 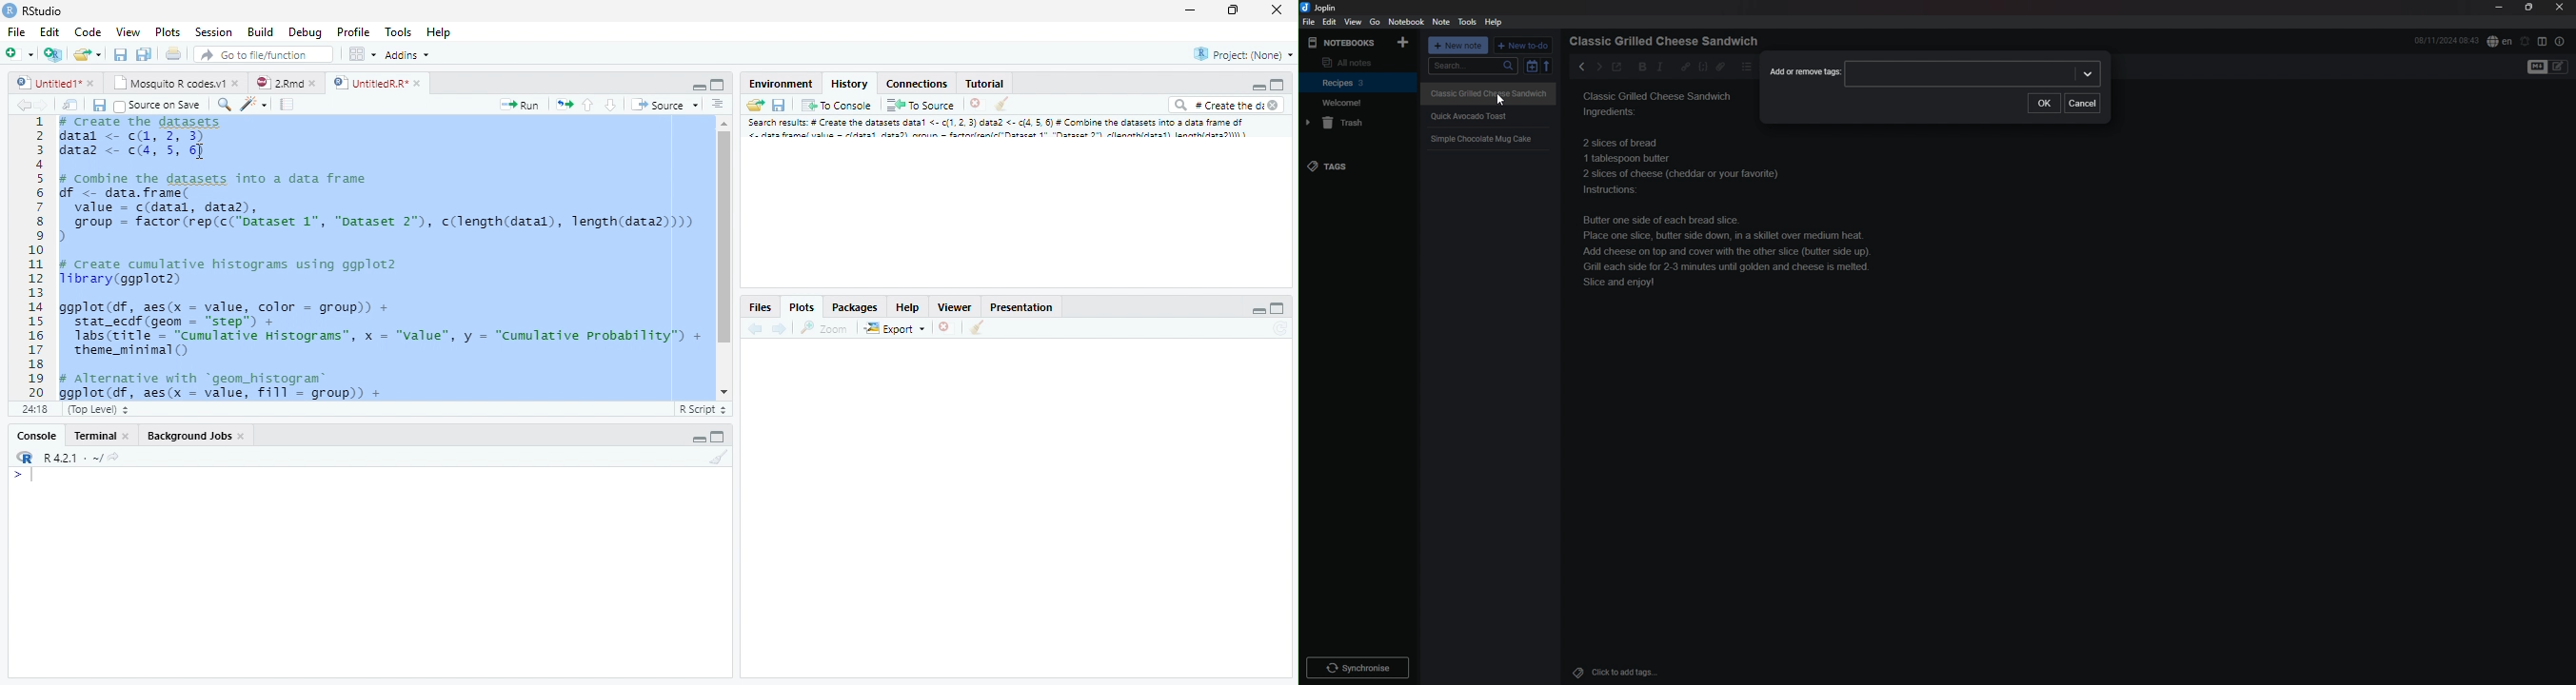 What do you see at coordinates (1357, 102) in the screenshot?
I see `notebook` at bounding box center [1357, 102].